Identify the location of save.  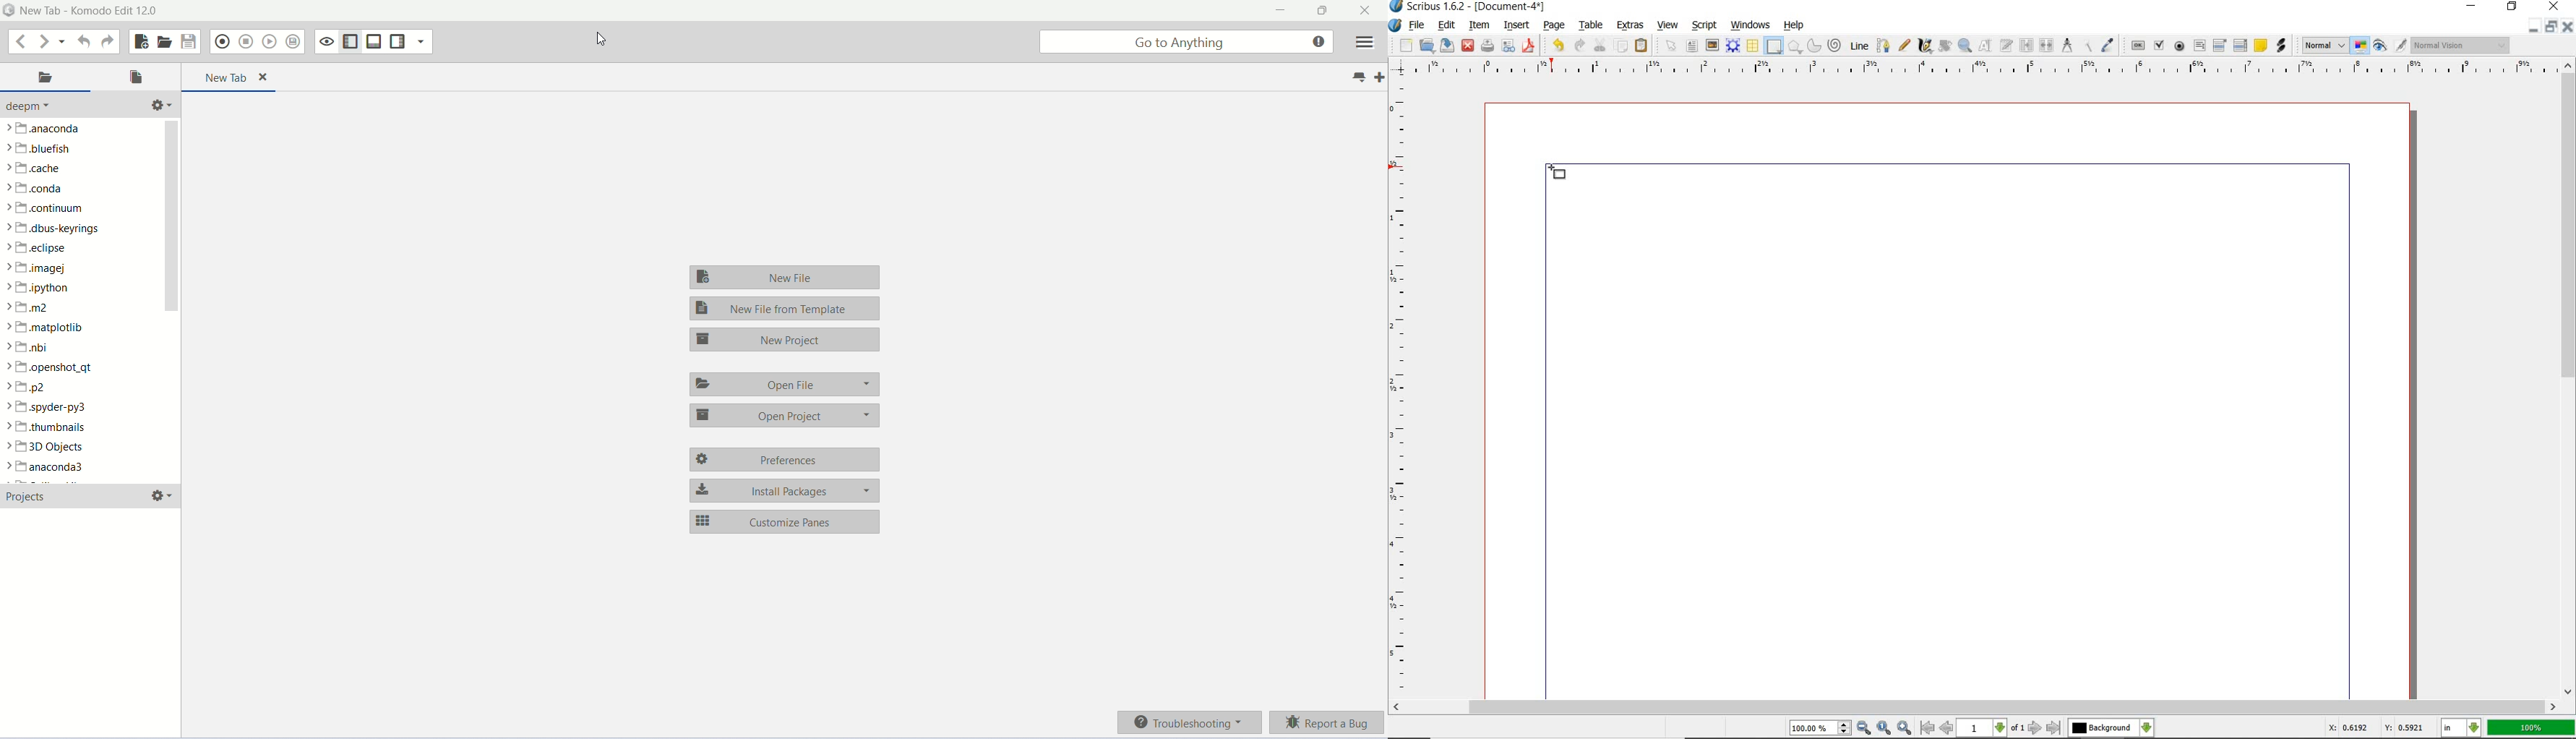
(1448, 46).